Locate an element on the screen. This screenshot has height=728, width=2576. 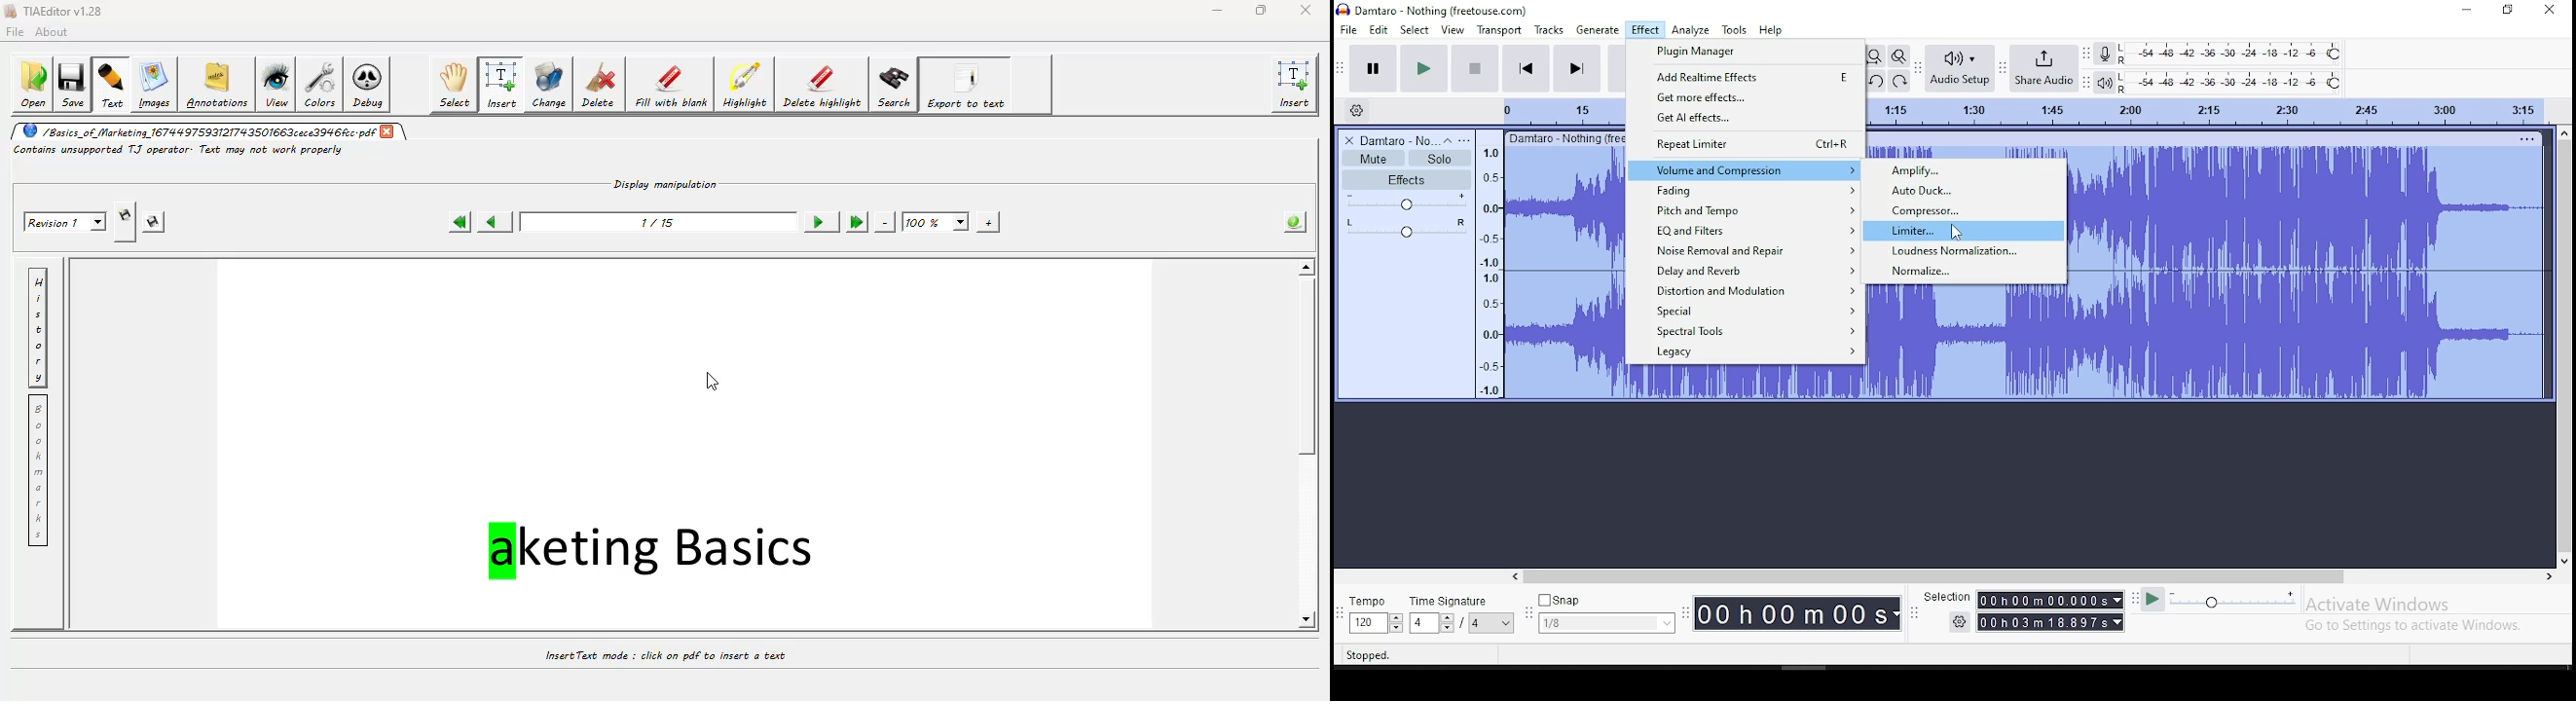
undo is located at coordinates (1873, 81).